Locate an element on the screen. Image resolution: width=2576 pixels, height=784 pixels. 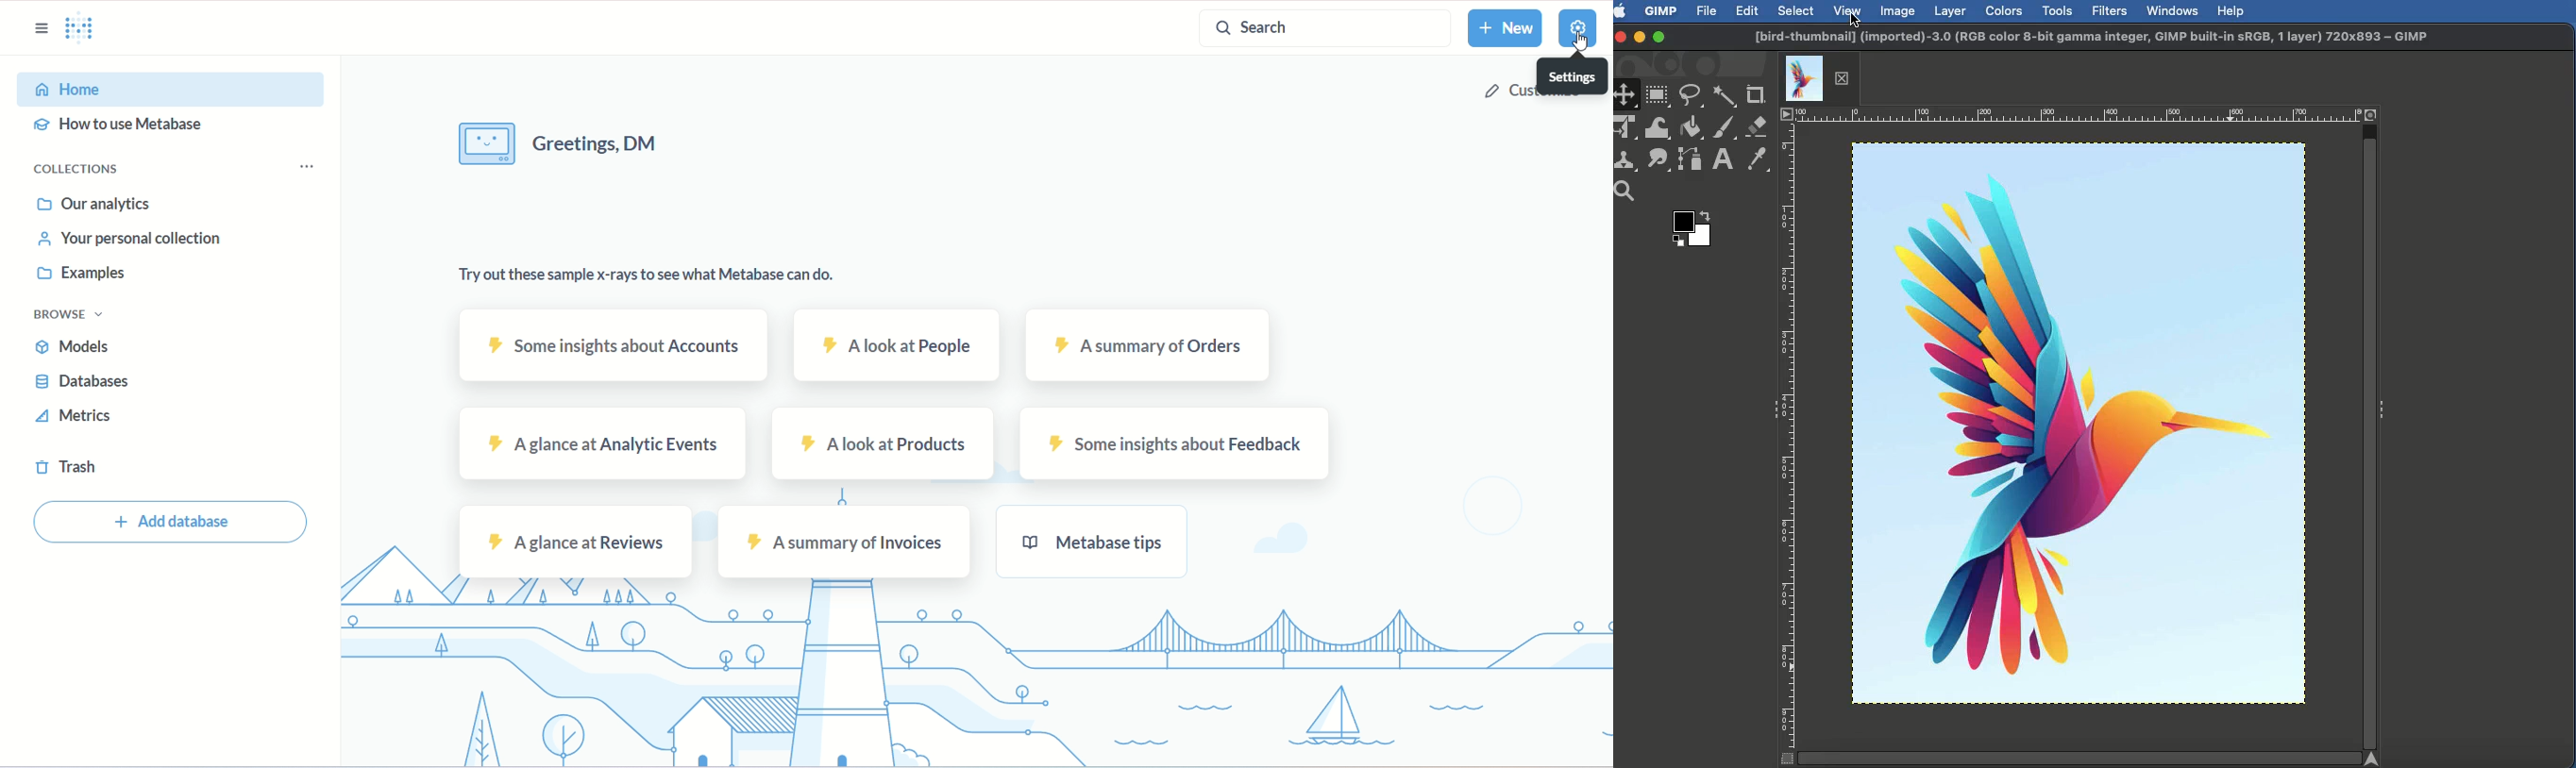
close current tab is located at coordinates (1846, 78).